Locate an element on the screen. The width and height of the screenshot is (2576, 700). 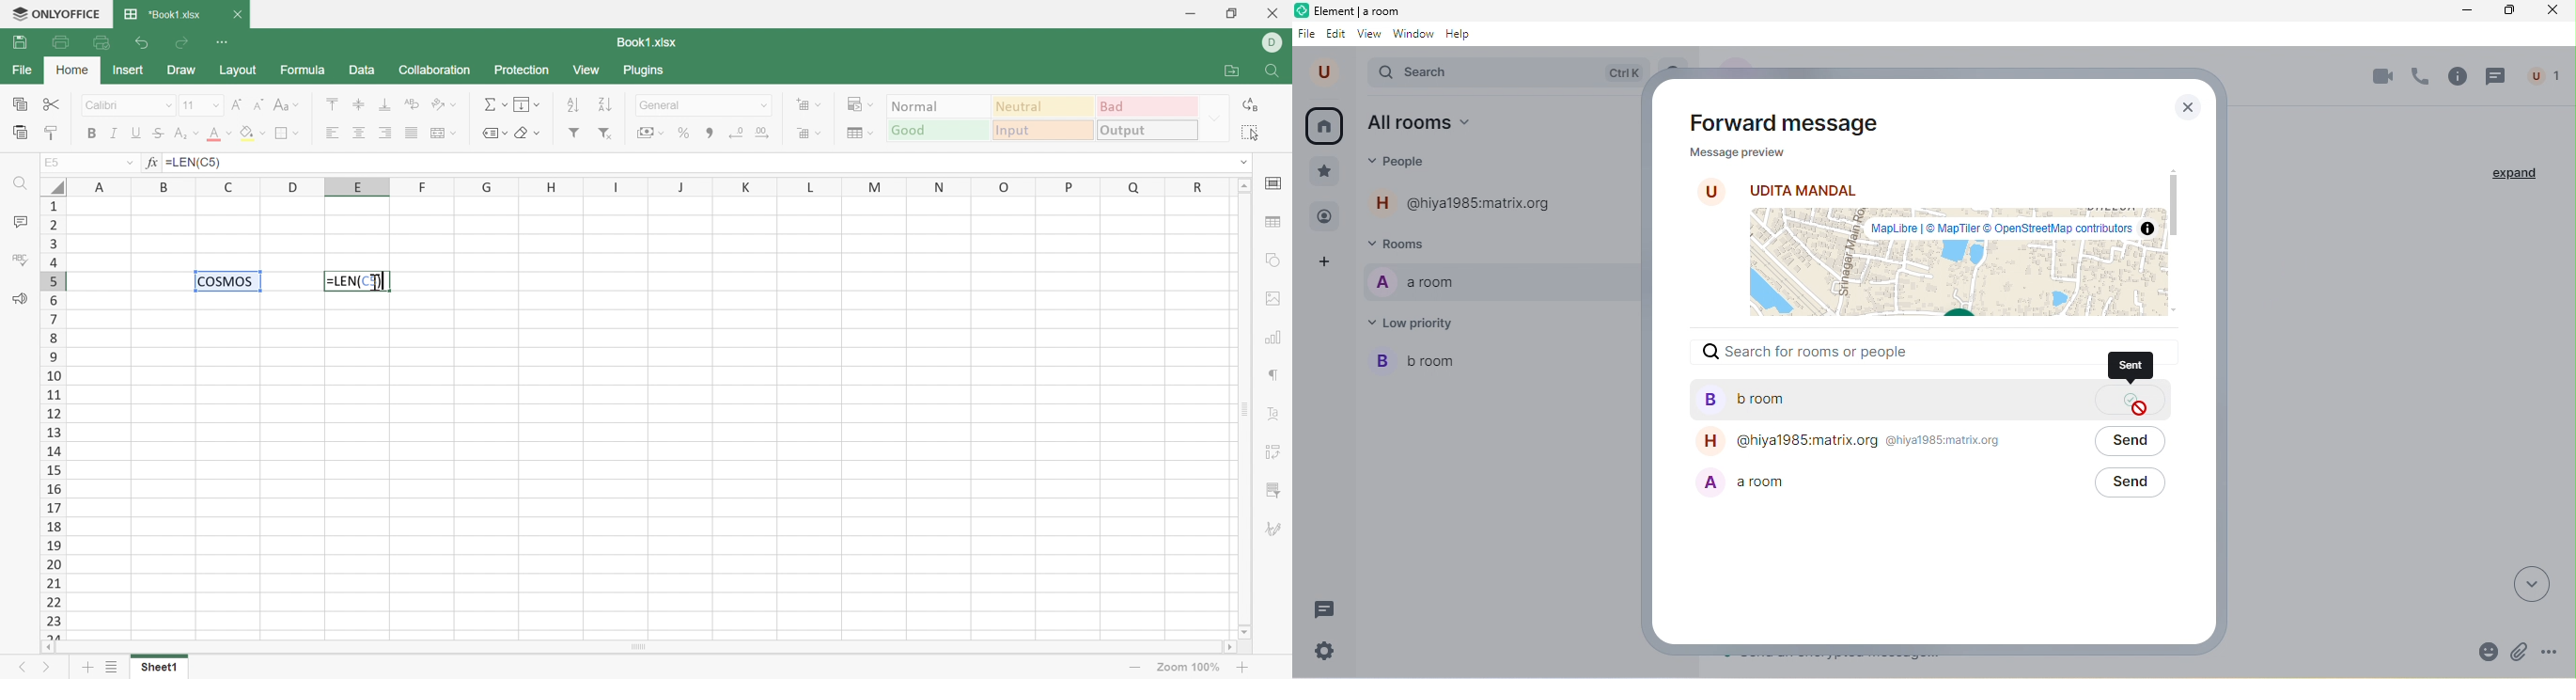
Text art settings is located at coordinates (1272, 413).